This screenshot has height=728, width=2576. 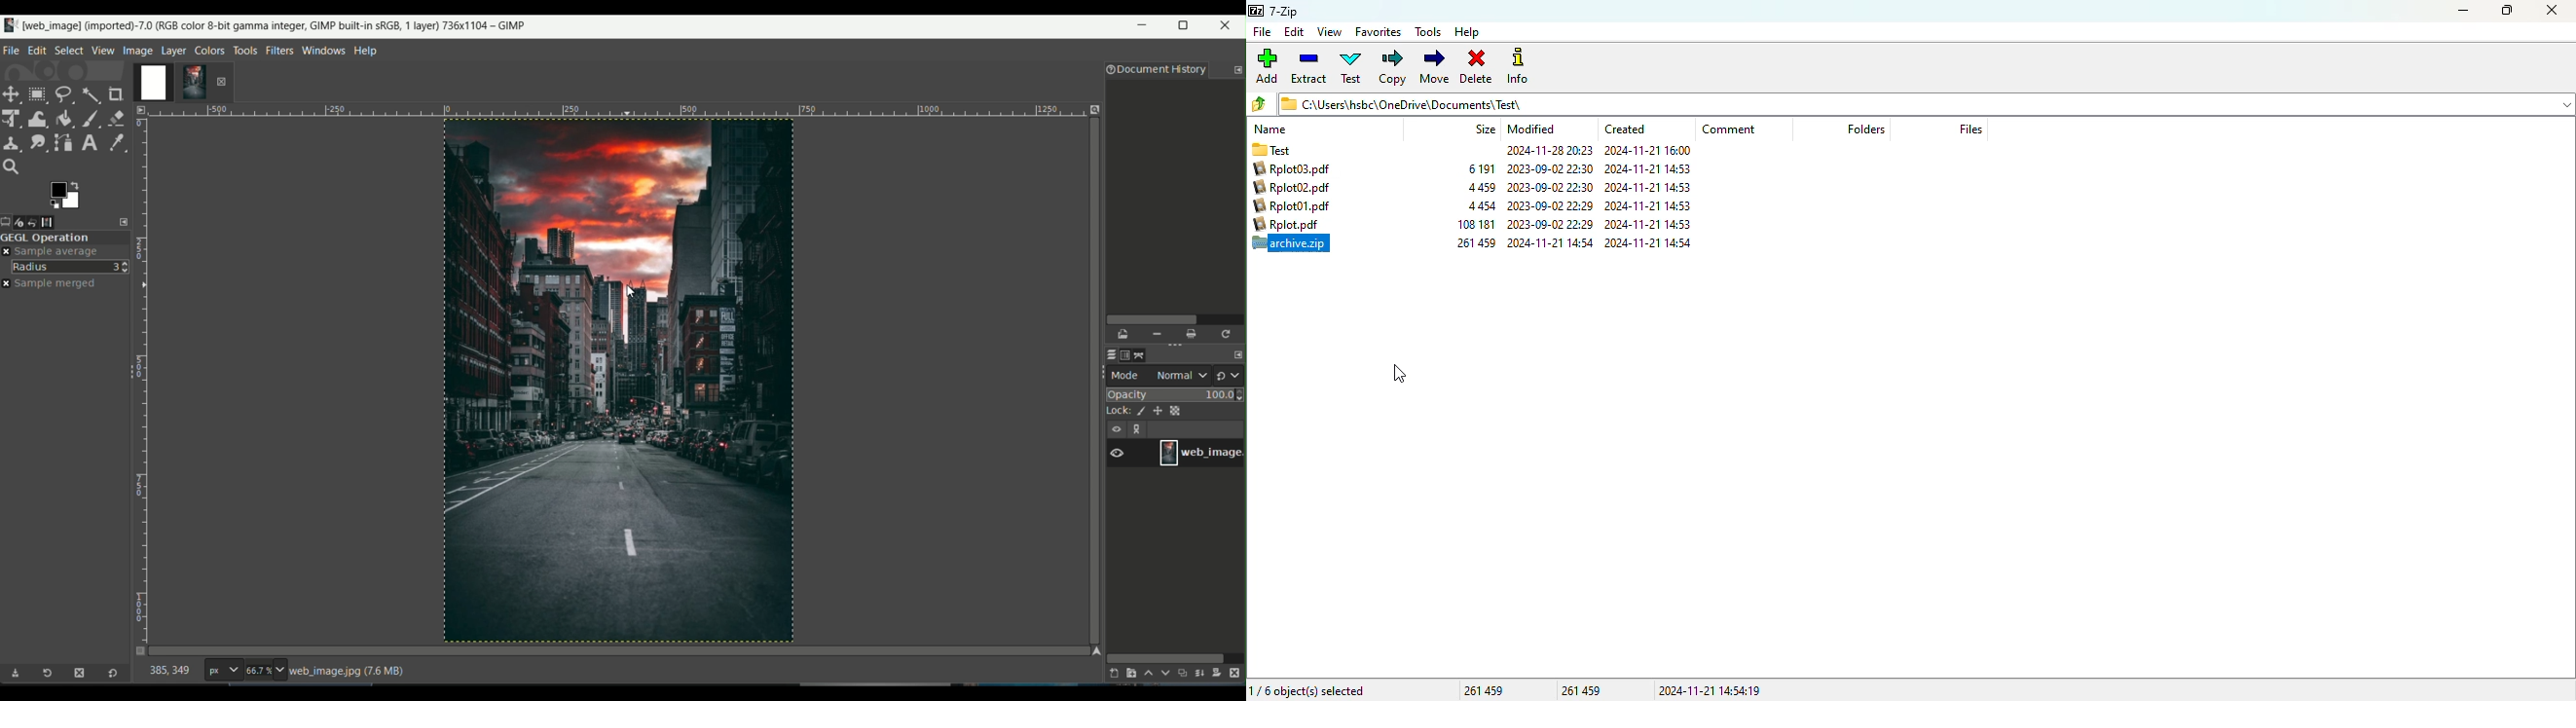 What do you see at coordinates (1238, 70) in the screenshot?
I see `configure this tab` at bounding box center [1238, 70].